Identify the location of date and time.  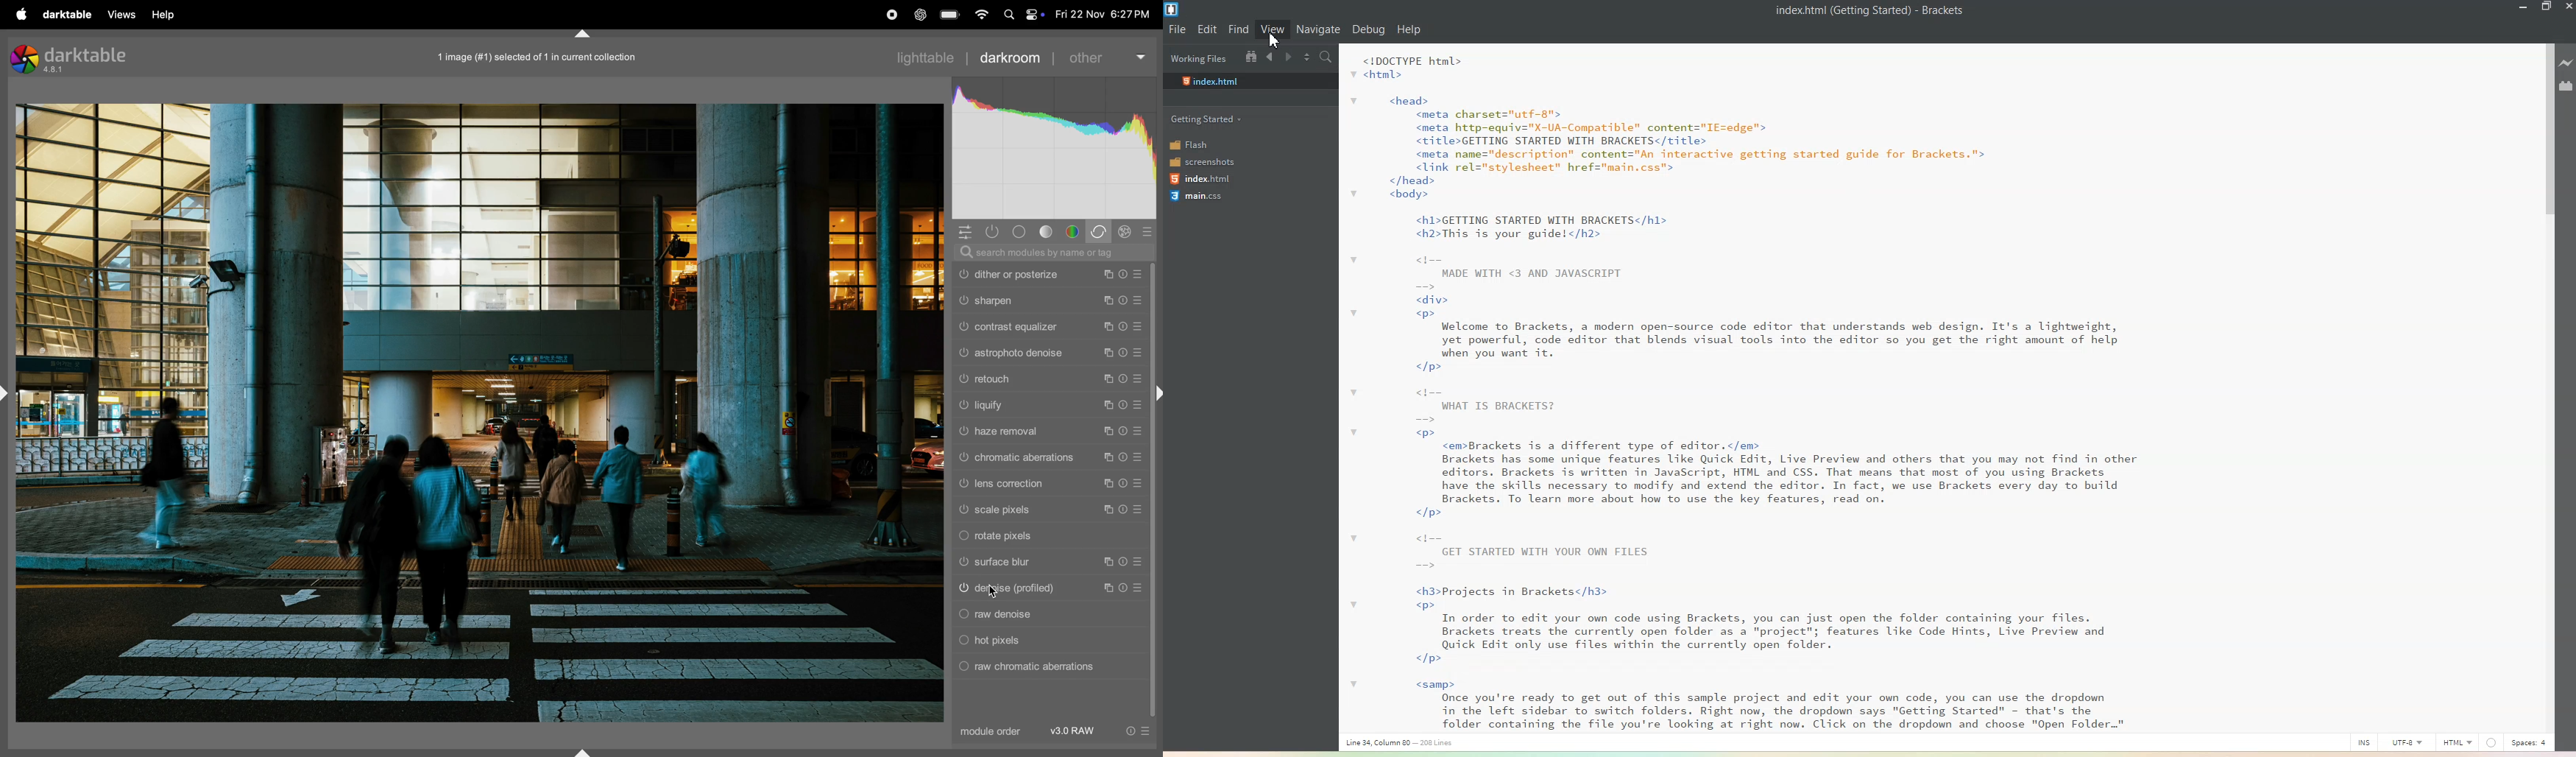
(1100, 15).